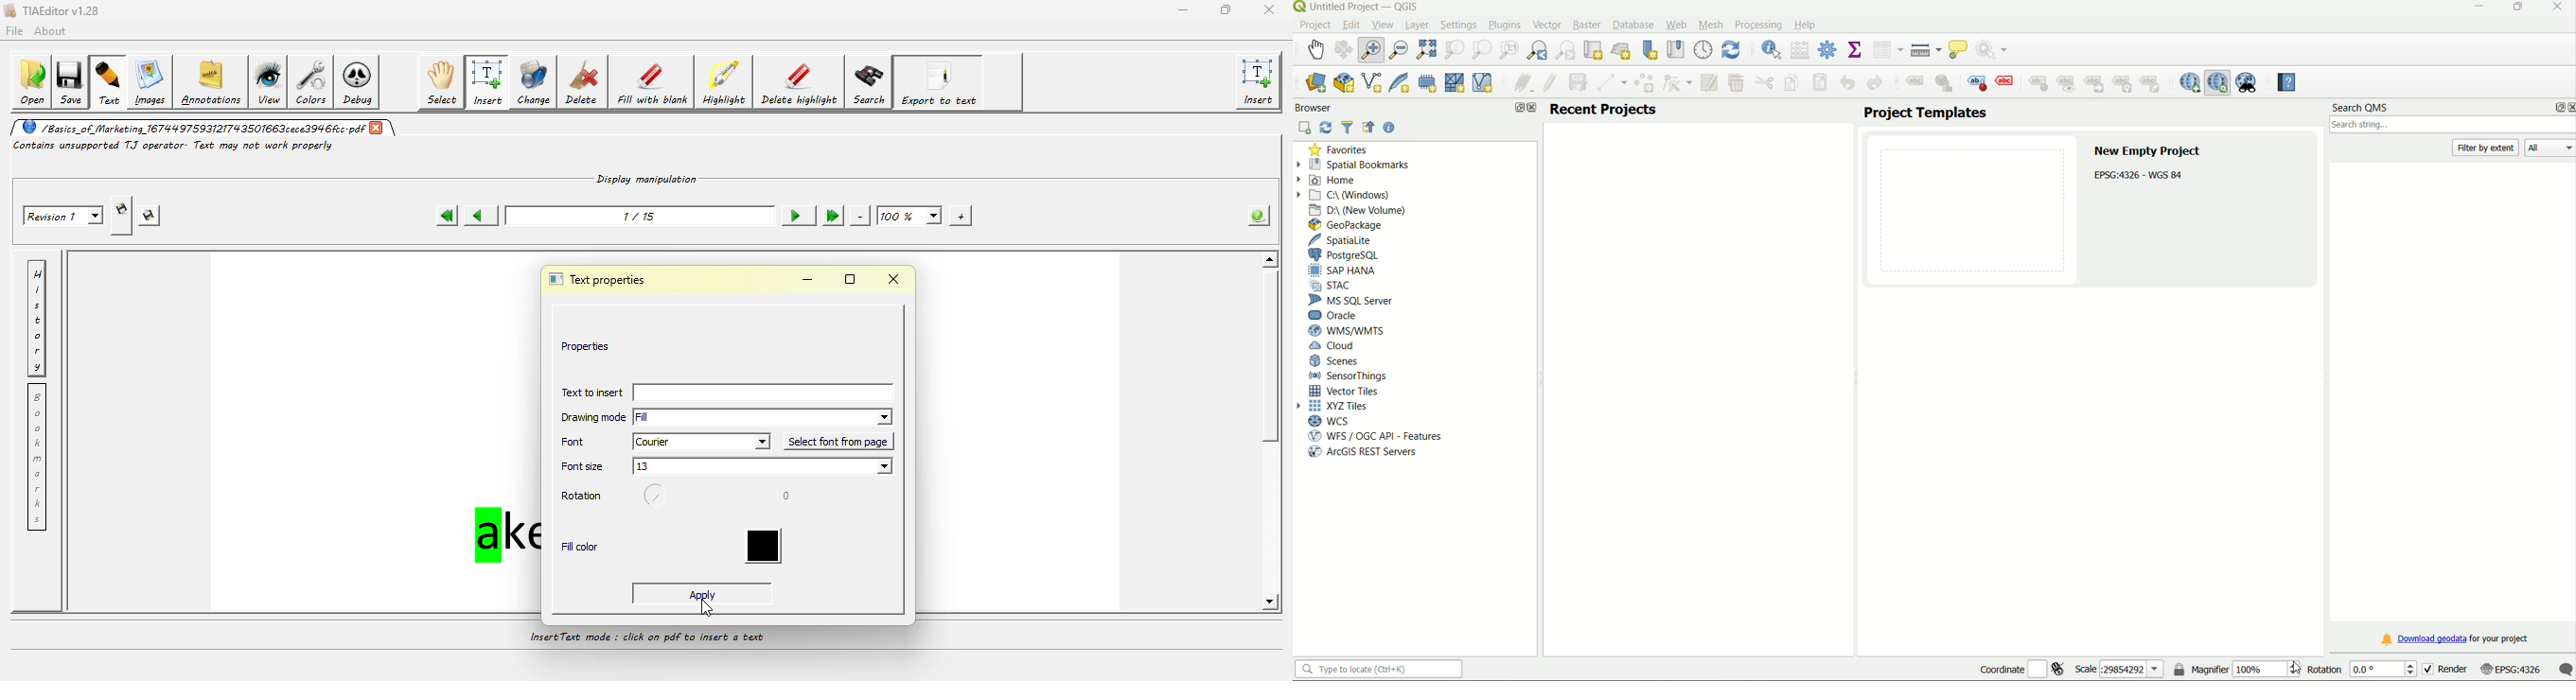 Image resolution: width=2576 pixels, height=700 pixels. Describe the element at coordinates (2474, 7) in the screenshot. I see `minimize` at that location.